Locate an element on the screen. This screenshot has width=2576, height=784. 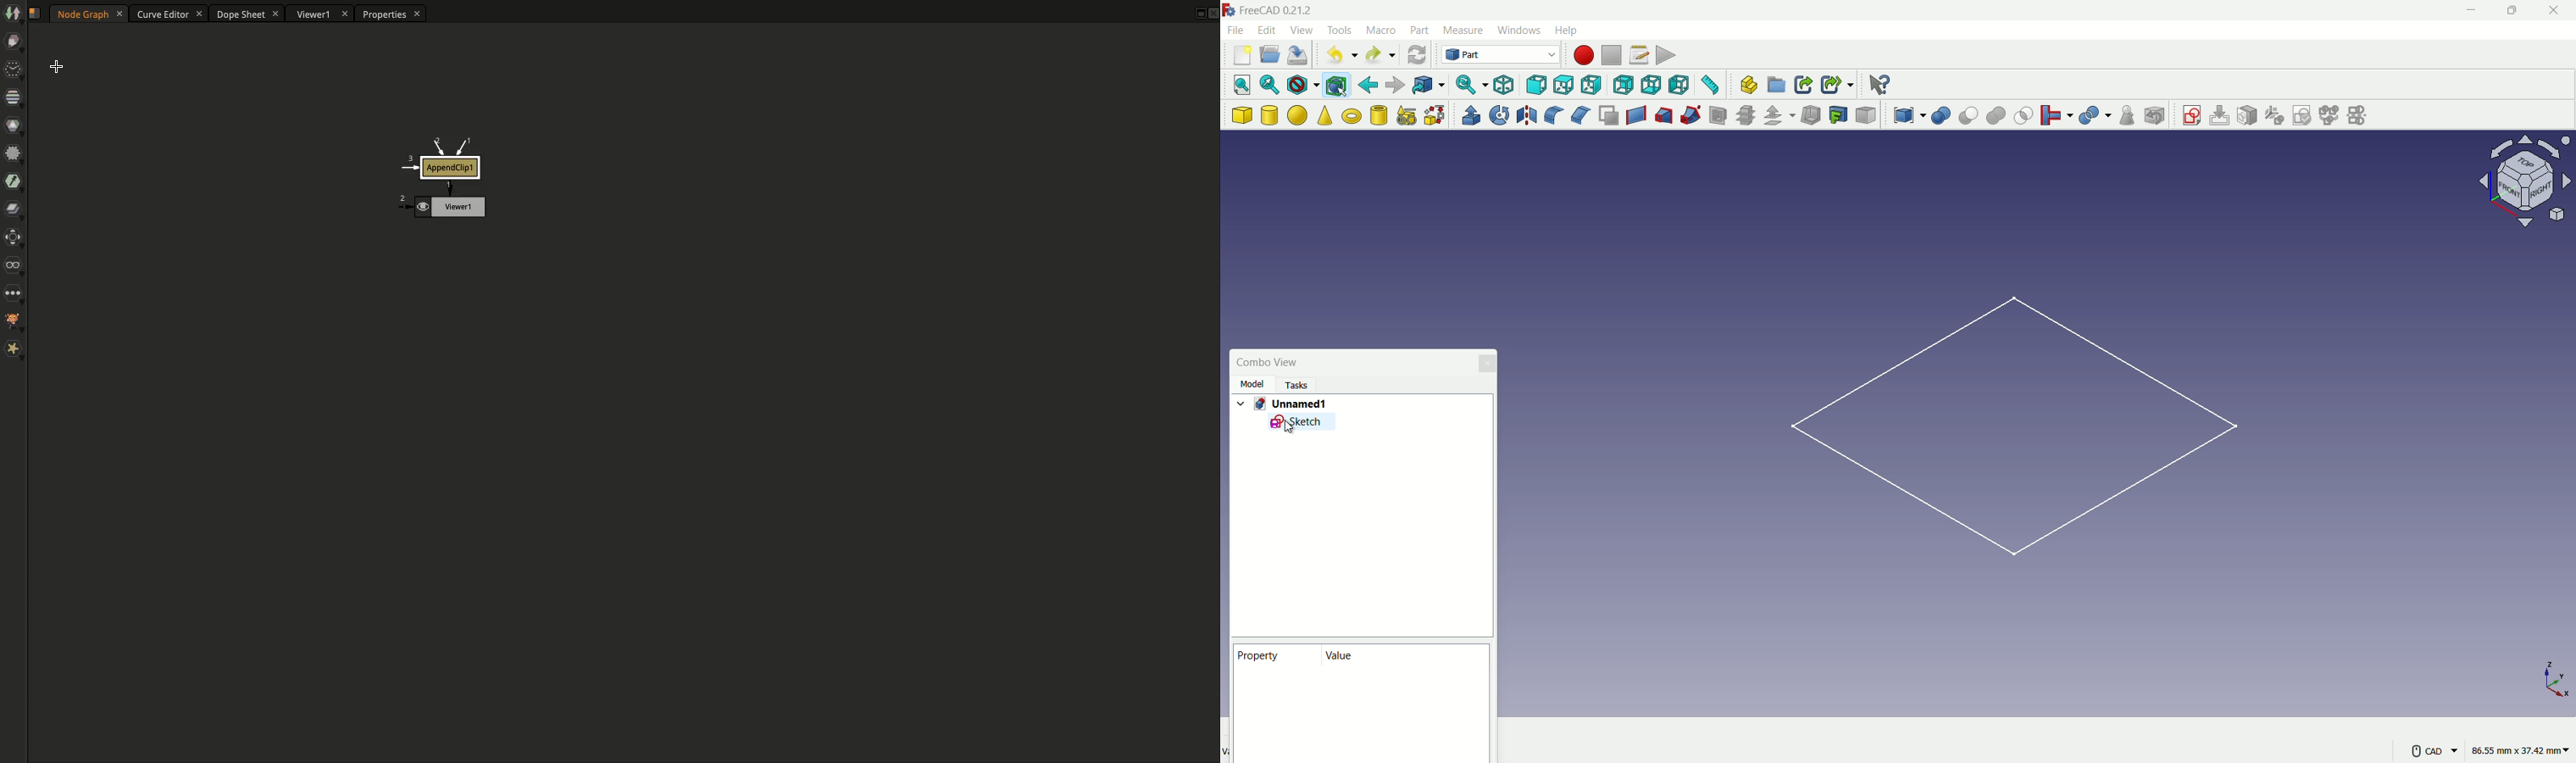
projection is located at coordinates (1839, 115).